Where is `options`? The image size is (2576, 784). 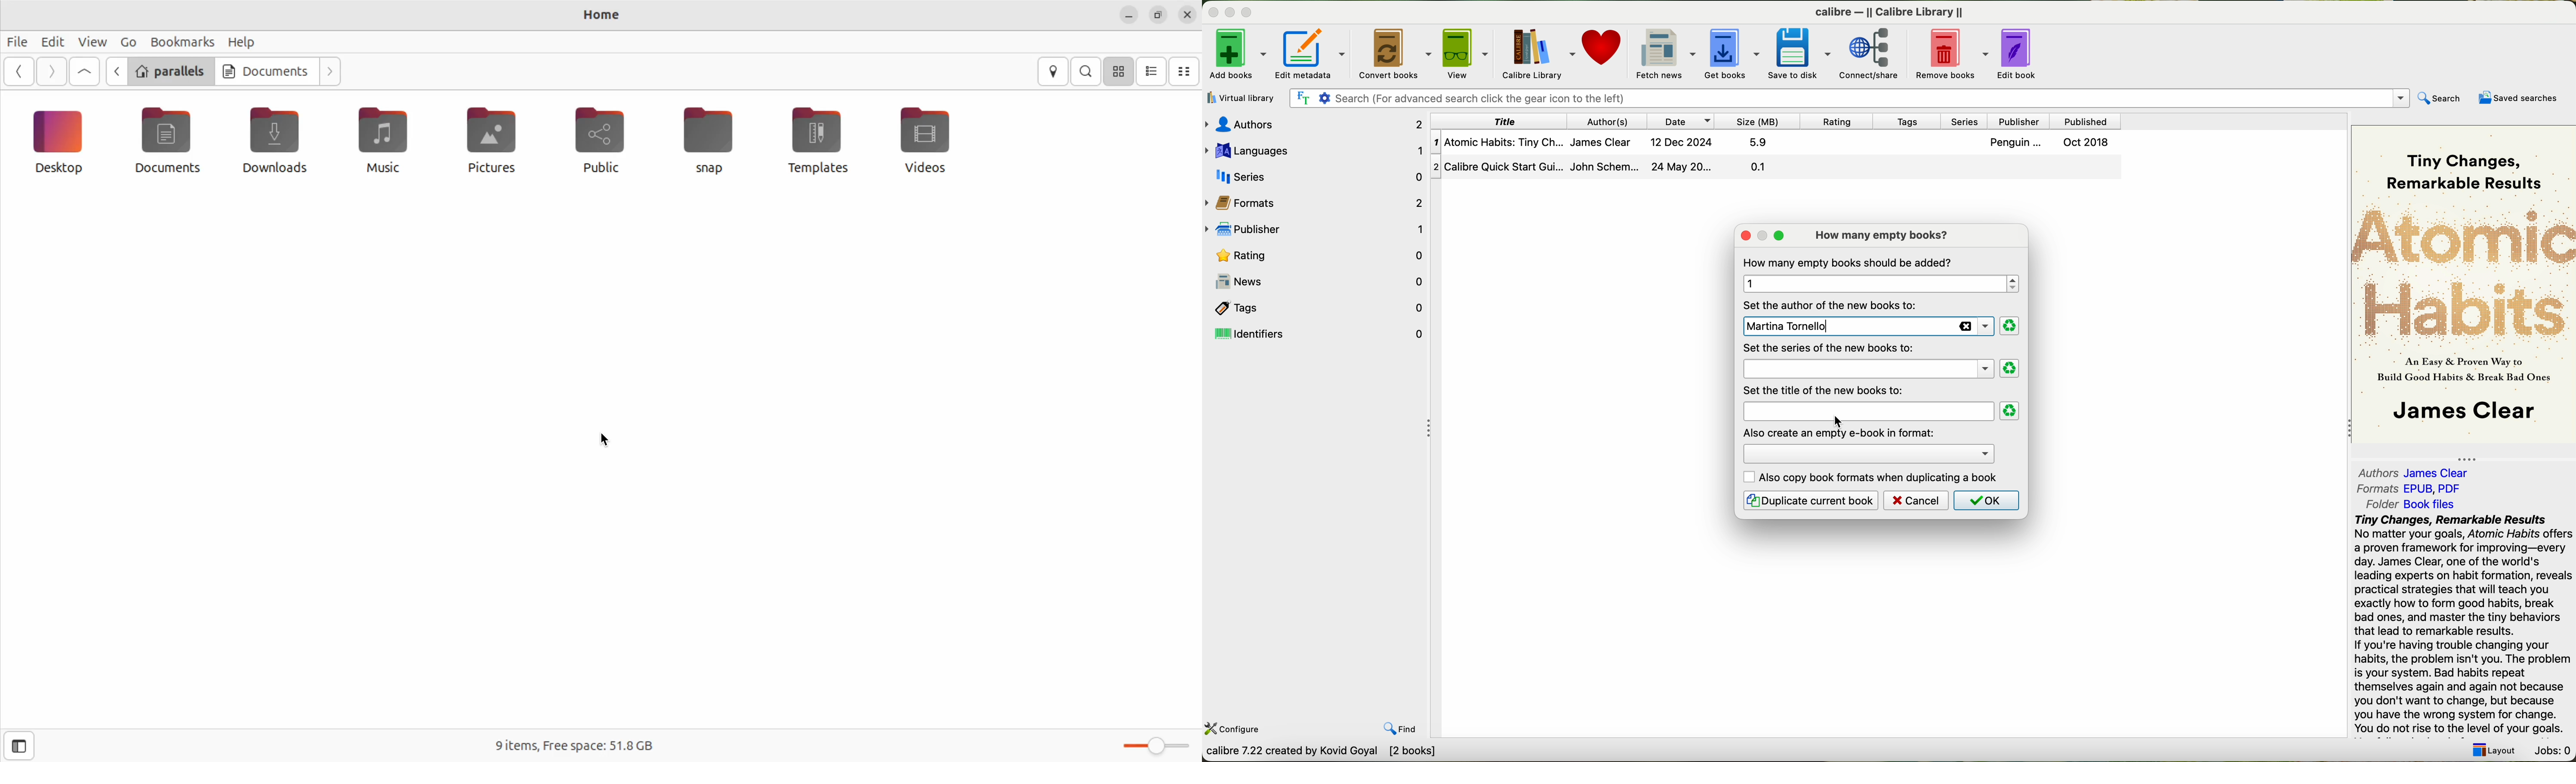
options is located at coordinates (1867, 451).